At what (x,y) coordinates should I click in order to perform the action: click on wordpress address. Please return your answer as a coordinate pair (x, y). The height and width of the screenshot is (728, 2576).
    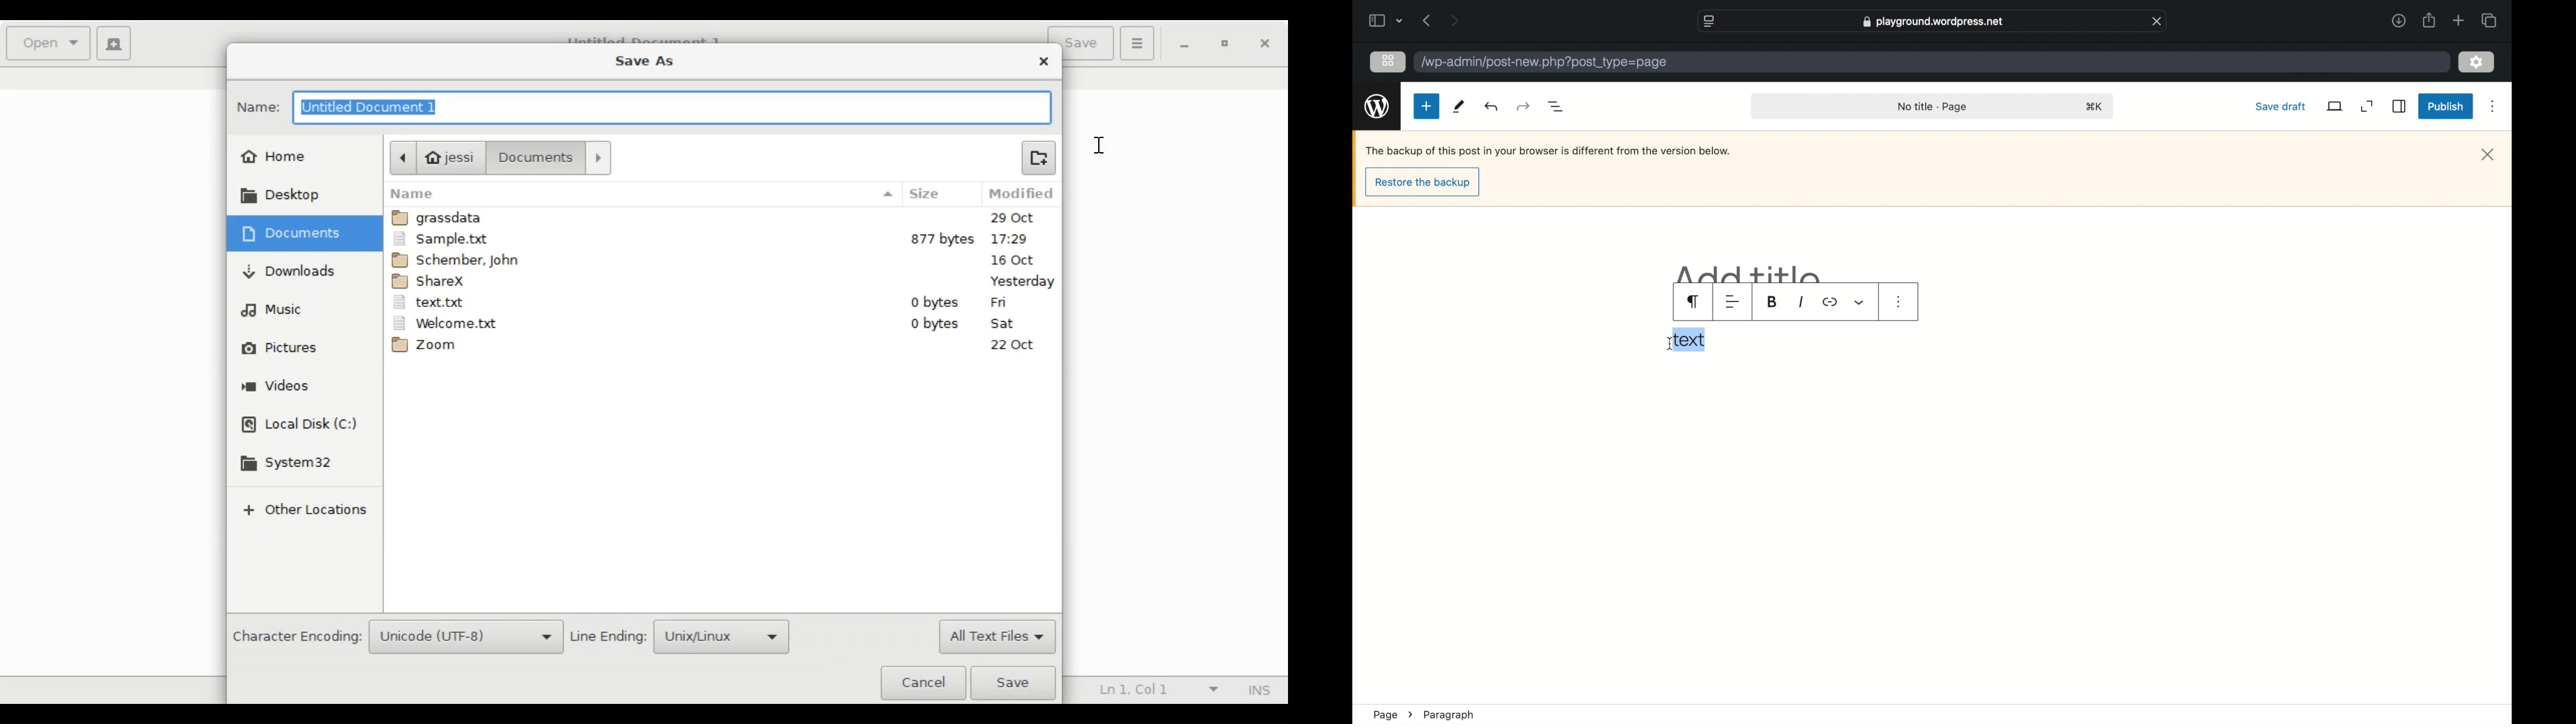
    Looking at the image, I should click on (1544, 63).